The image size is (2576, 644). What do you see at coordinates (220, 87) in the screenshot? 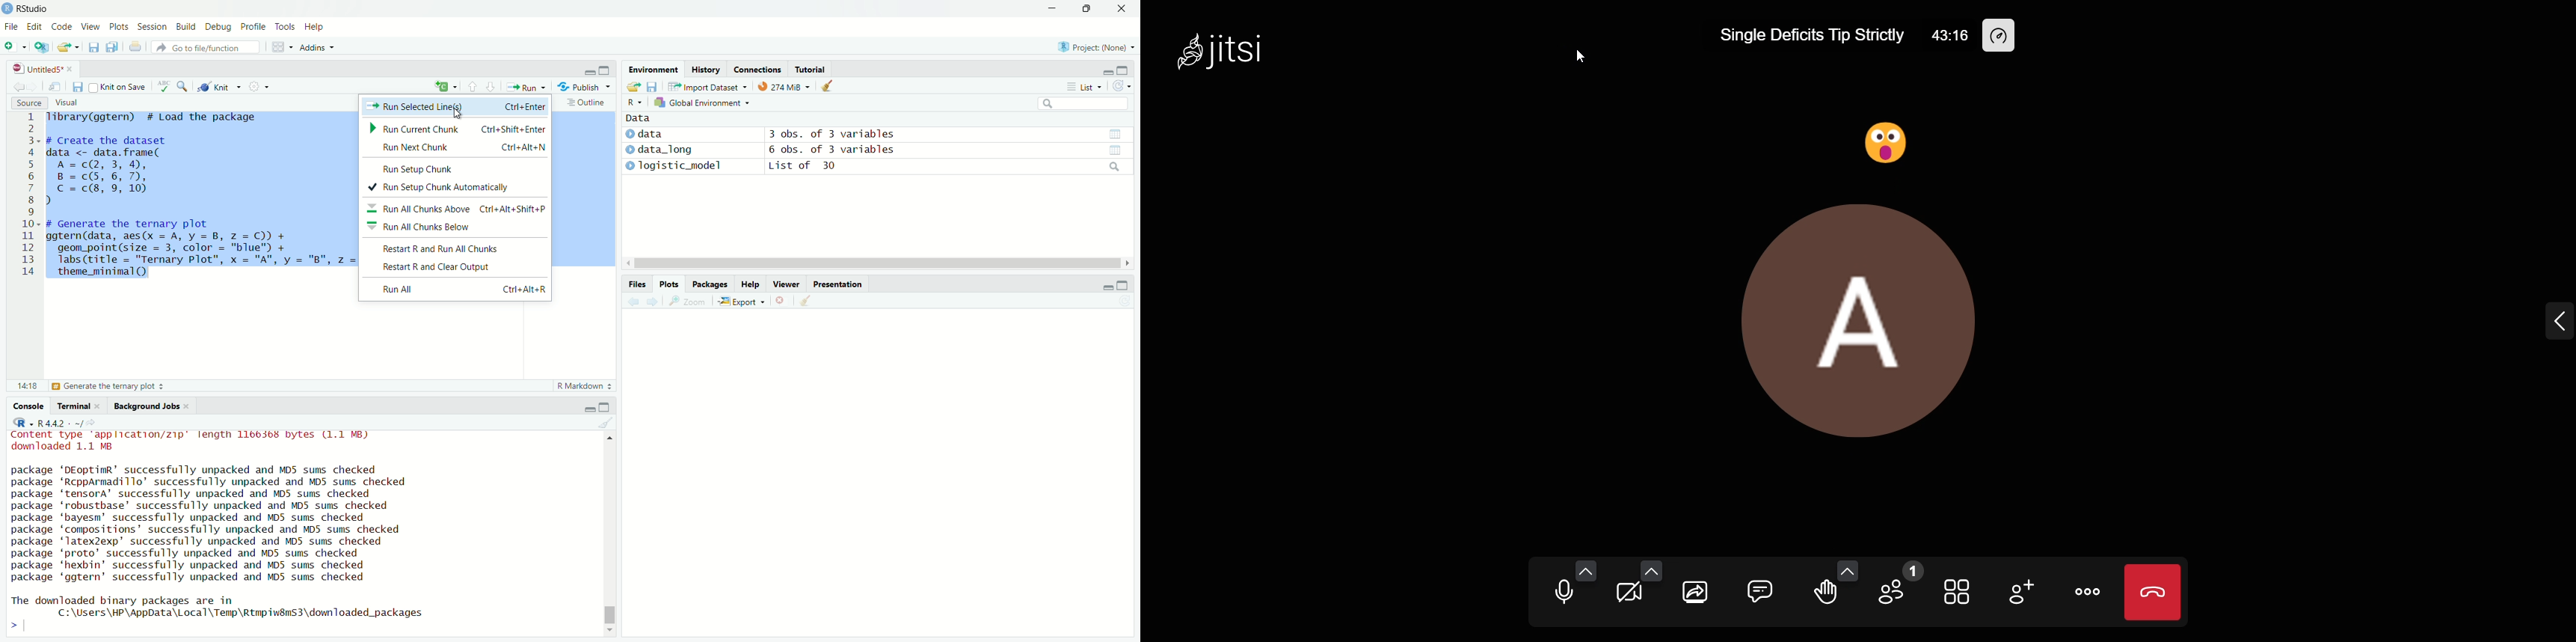
I see `Knit` at bounding box center [220, 87].